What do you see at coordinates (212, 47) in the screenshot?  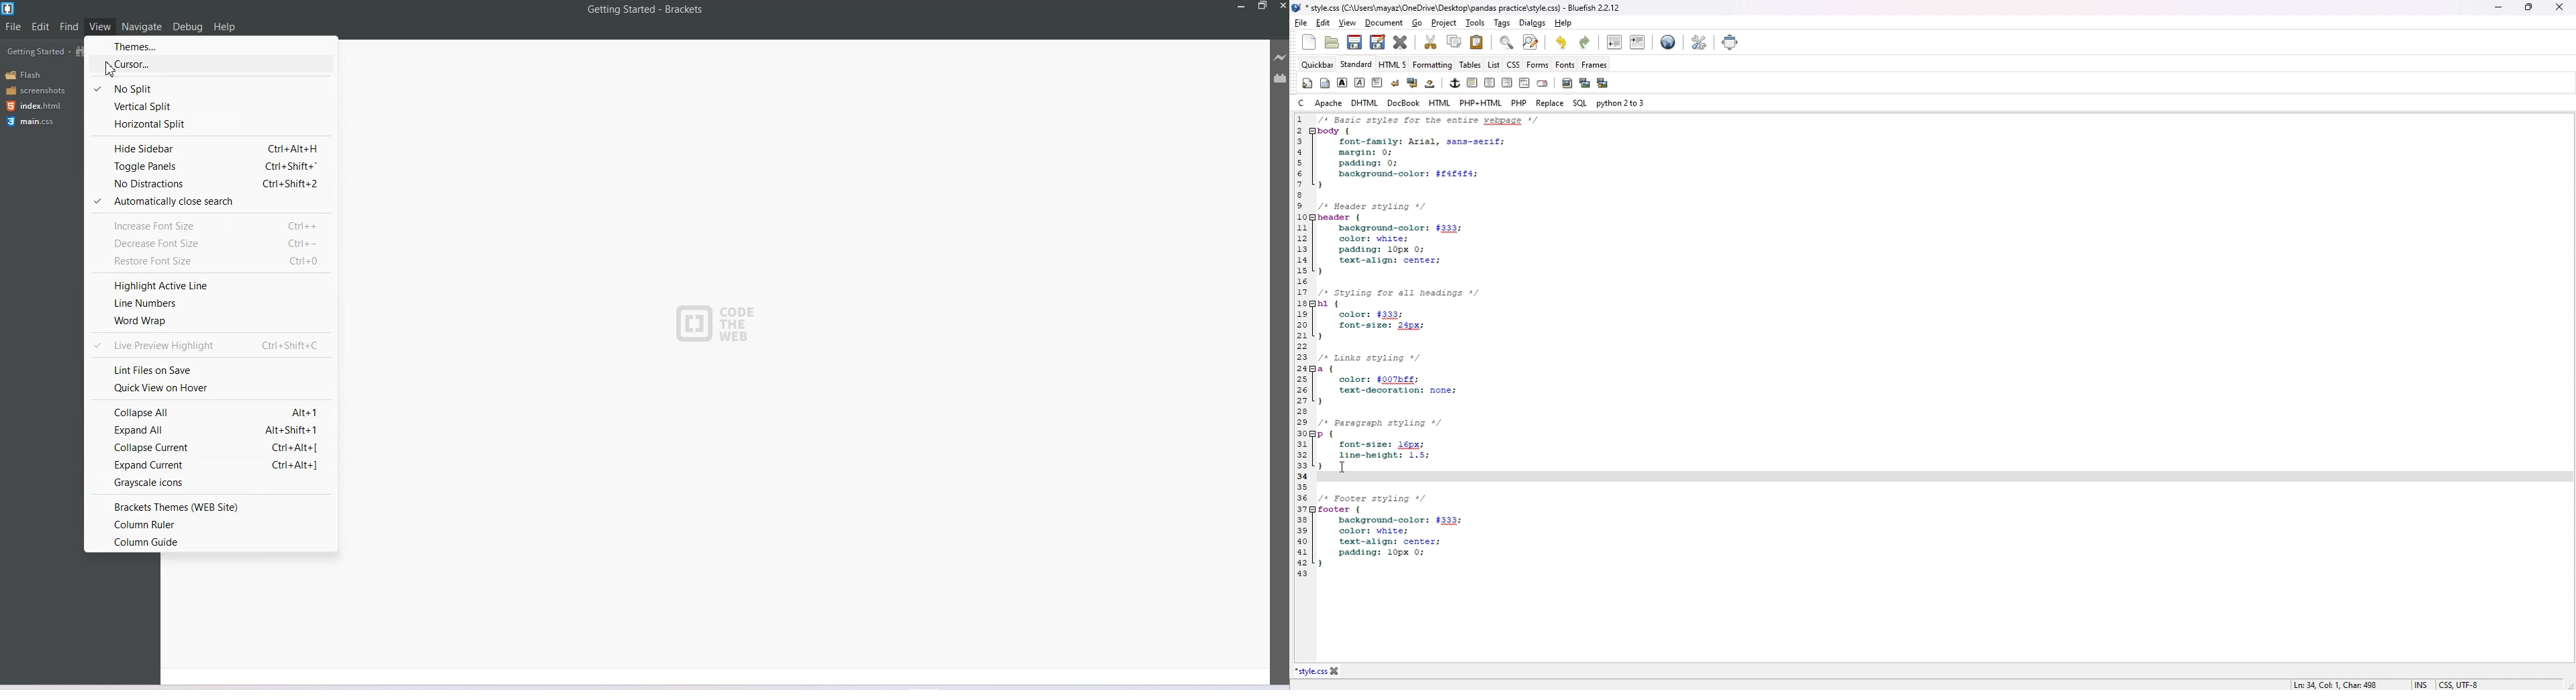 I see `Themes` at bounding box center [212, 47].